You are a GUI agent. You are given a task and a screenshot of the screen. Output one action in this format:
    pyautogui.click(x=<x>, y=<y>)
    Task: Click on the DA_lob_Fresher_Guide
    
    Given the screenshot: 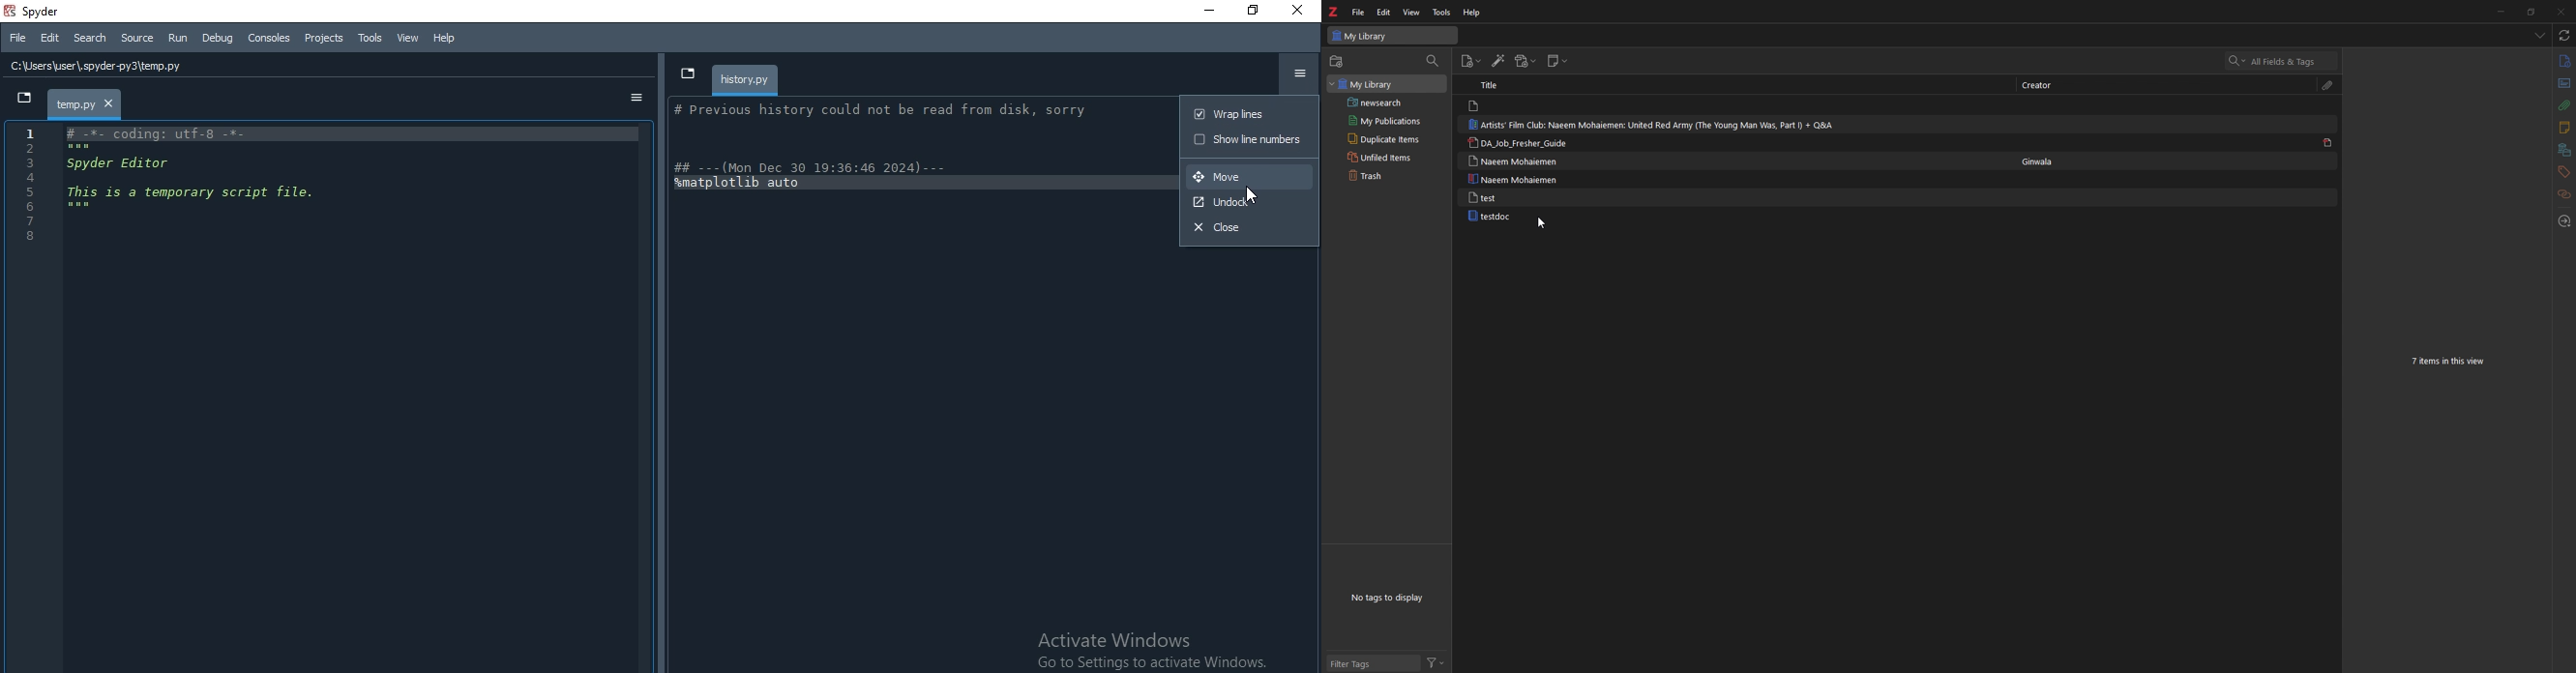 What is the action you would take?
    pyautogui.click(x=1520, y=144)
    